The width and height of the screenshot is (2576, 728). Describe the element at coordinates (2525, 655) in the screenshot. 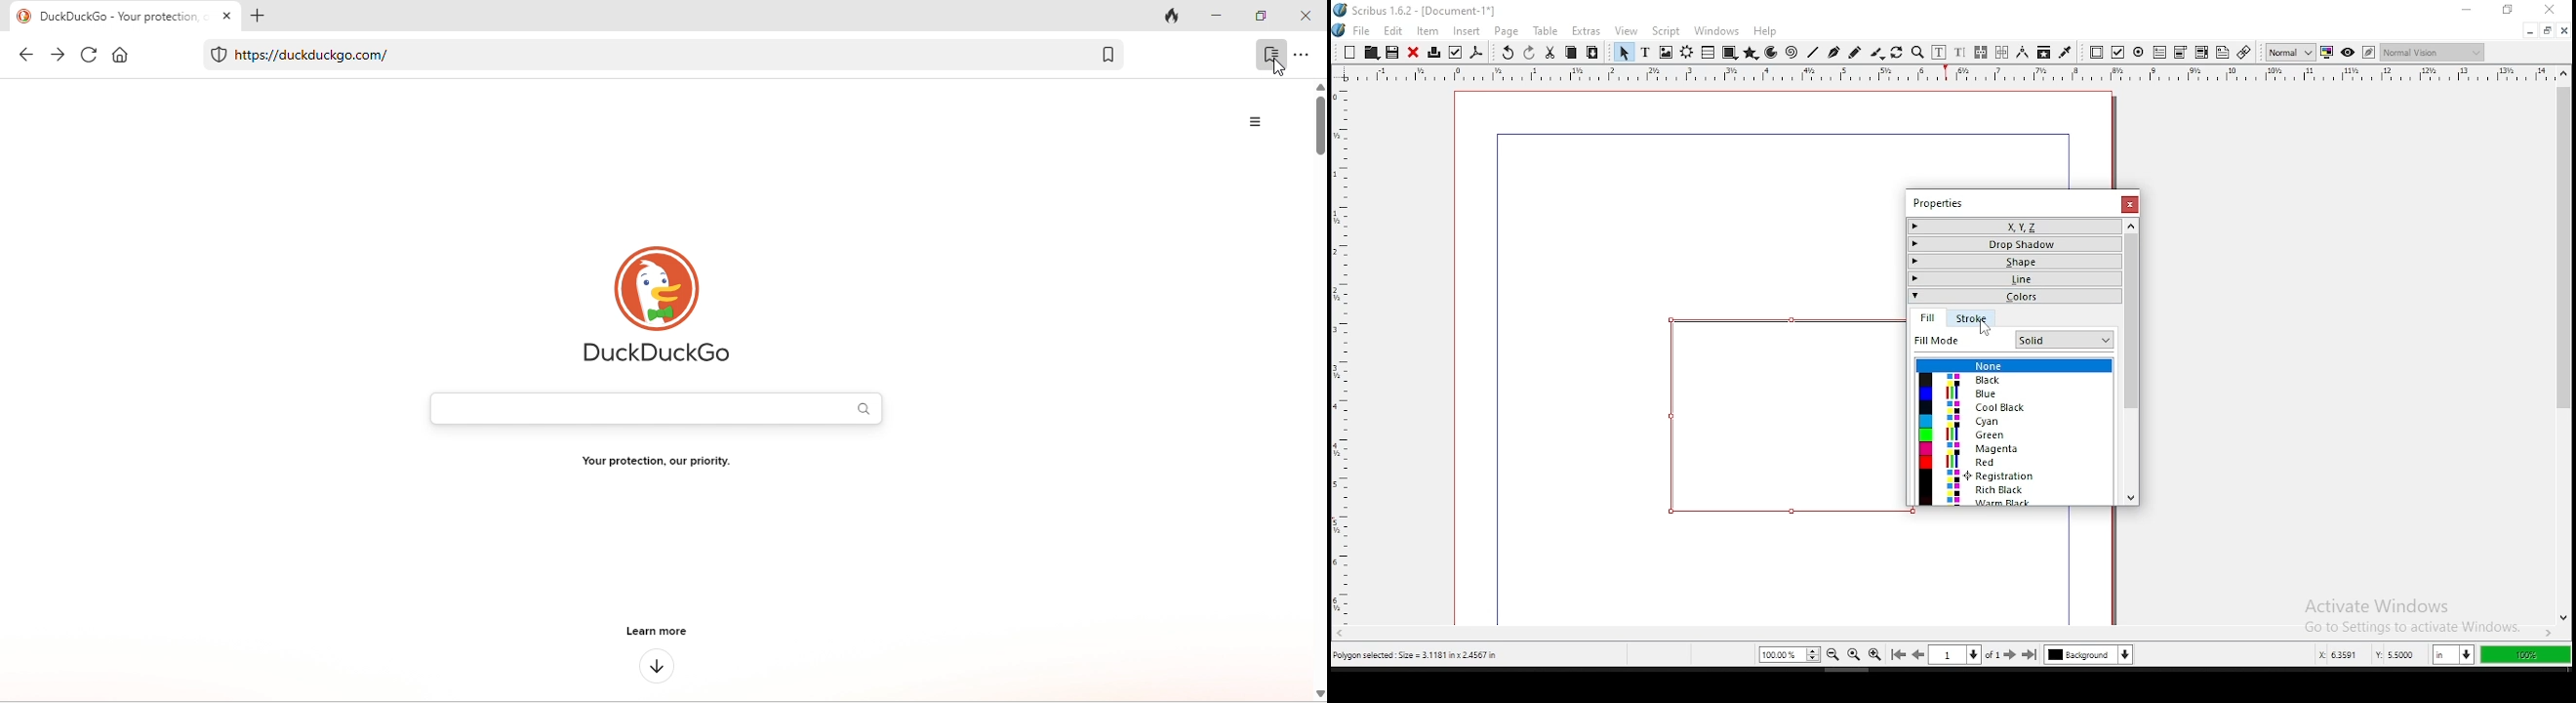

I see `100%` at that location.